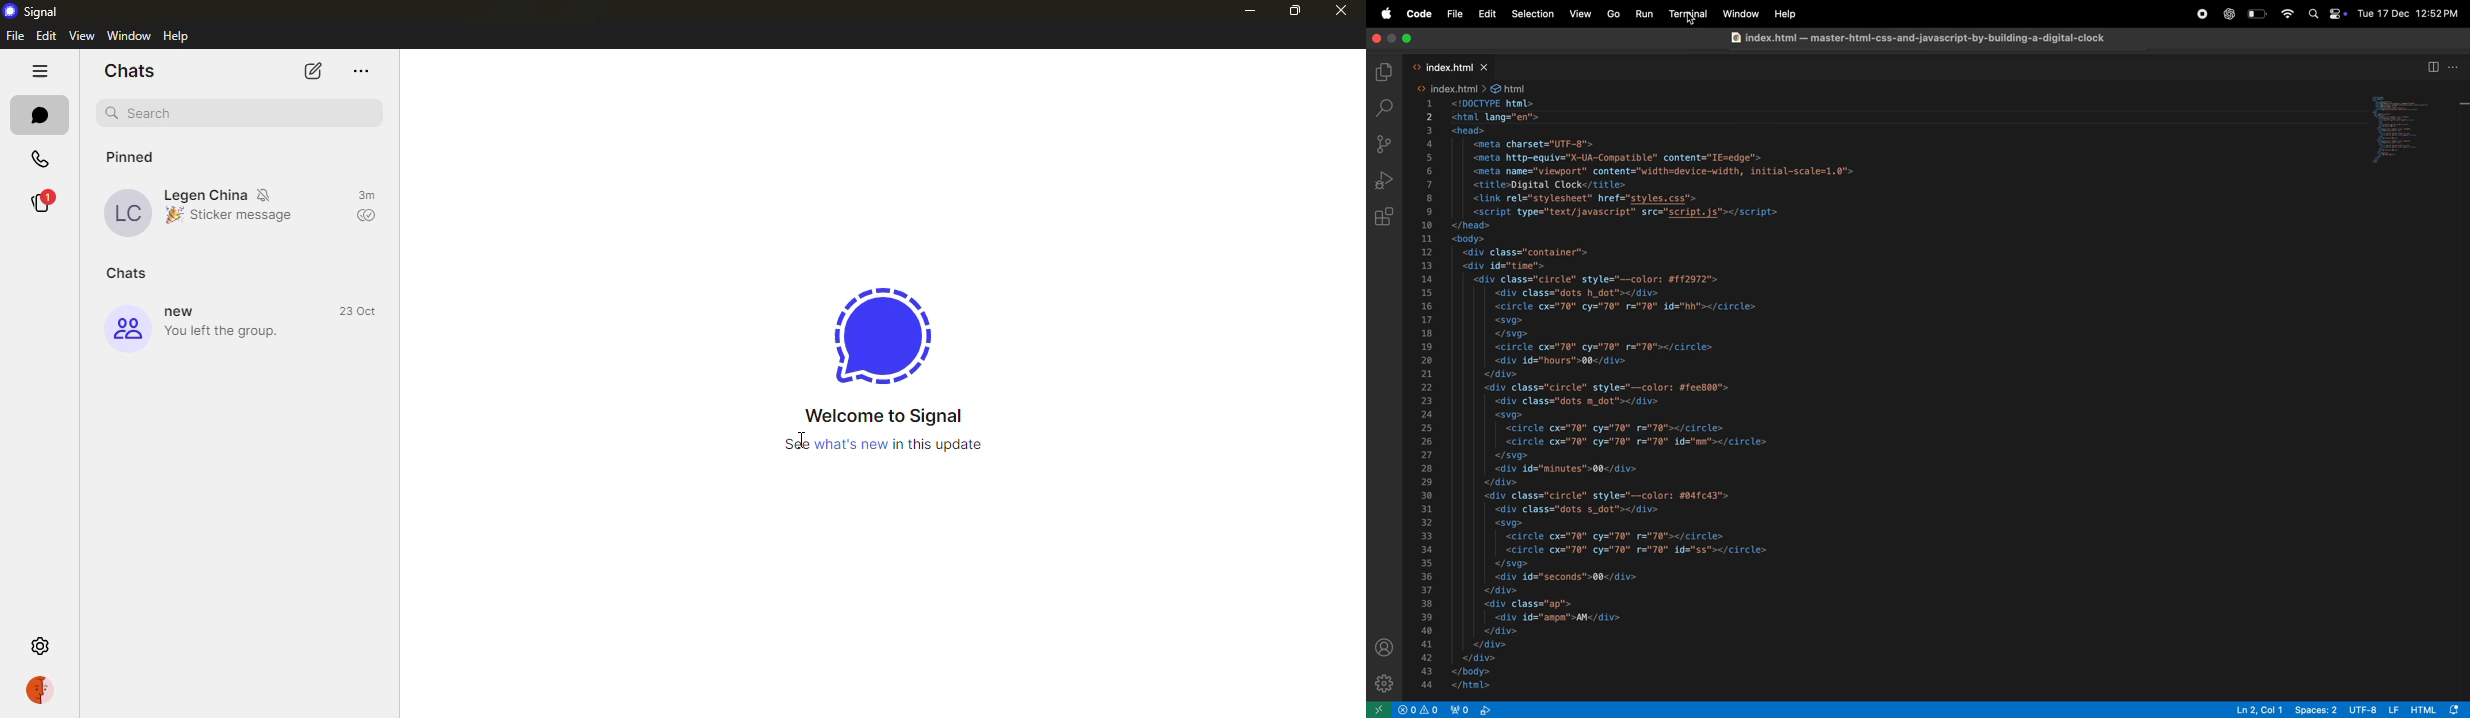  Describe the element at coordinates (2326, 14) in the screenshot. I see `apple widgets` at that location.